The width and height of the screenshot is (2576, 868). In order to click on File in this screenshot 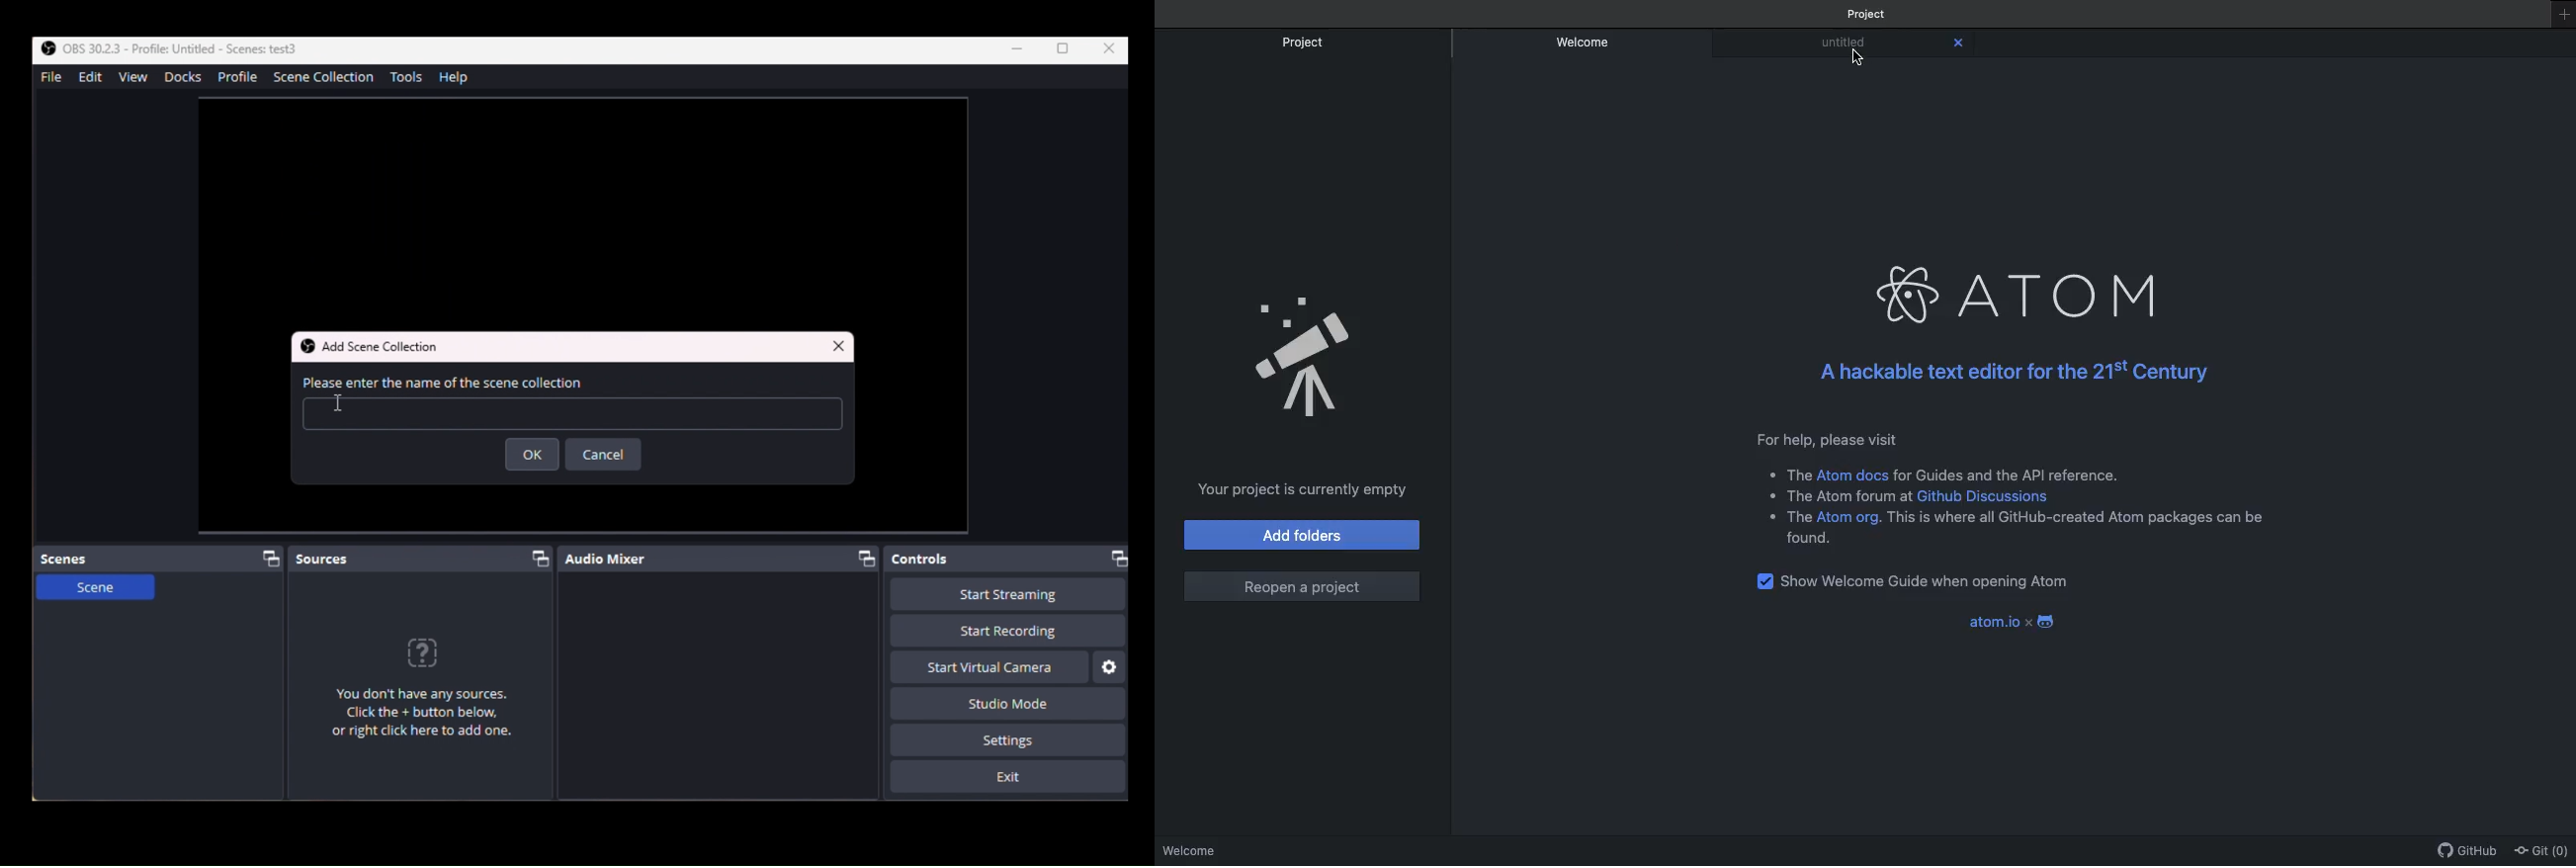, I will do `click(50, 76)`.